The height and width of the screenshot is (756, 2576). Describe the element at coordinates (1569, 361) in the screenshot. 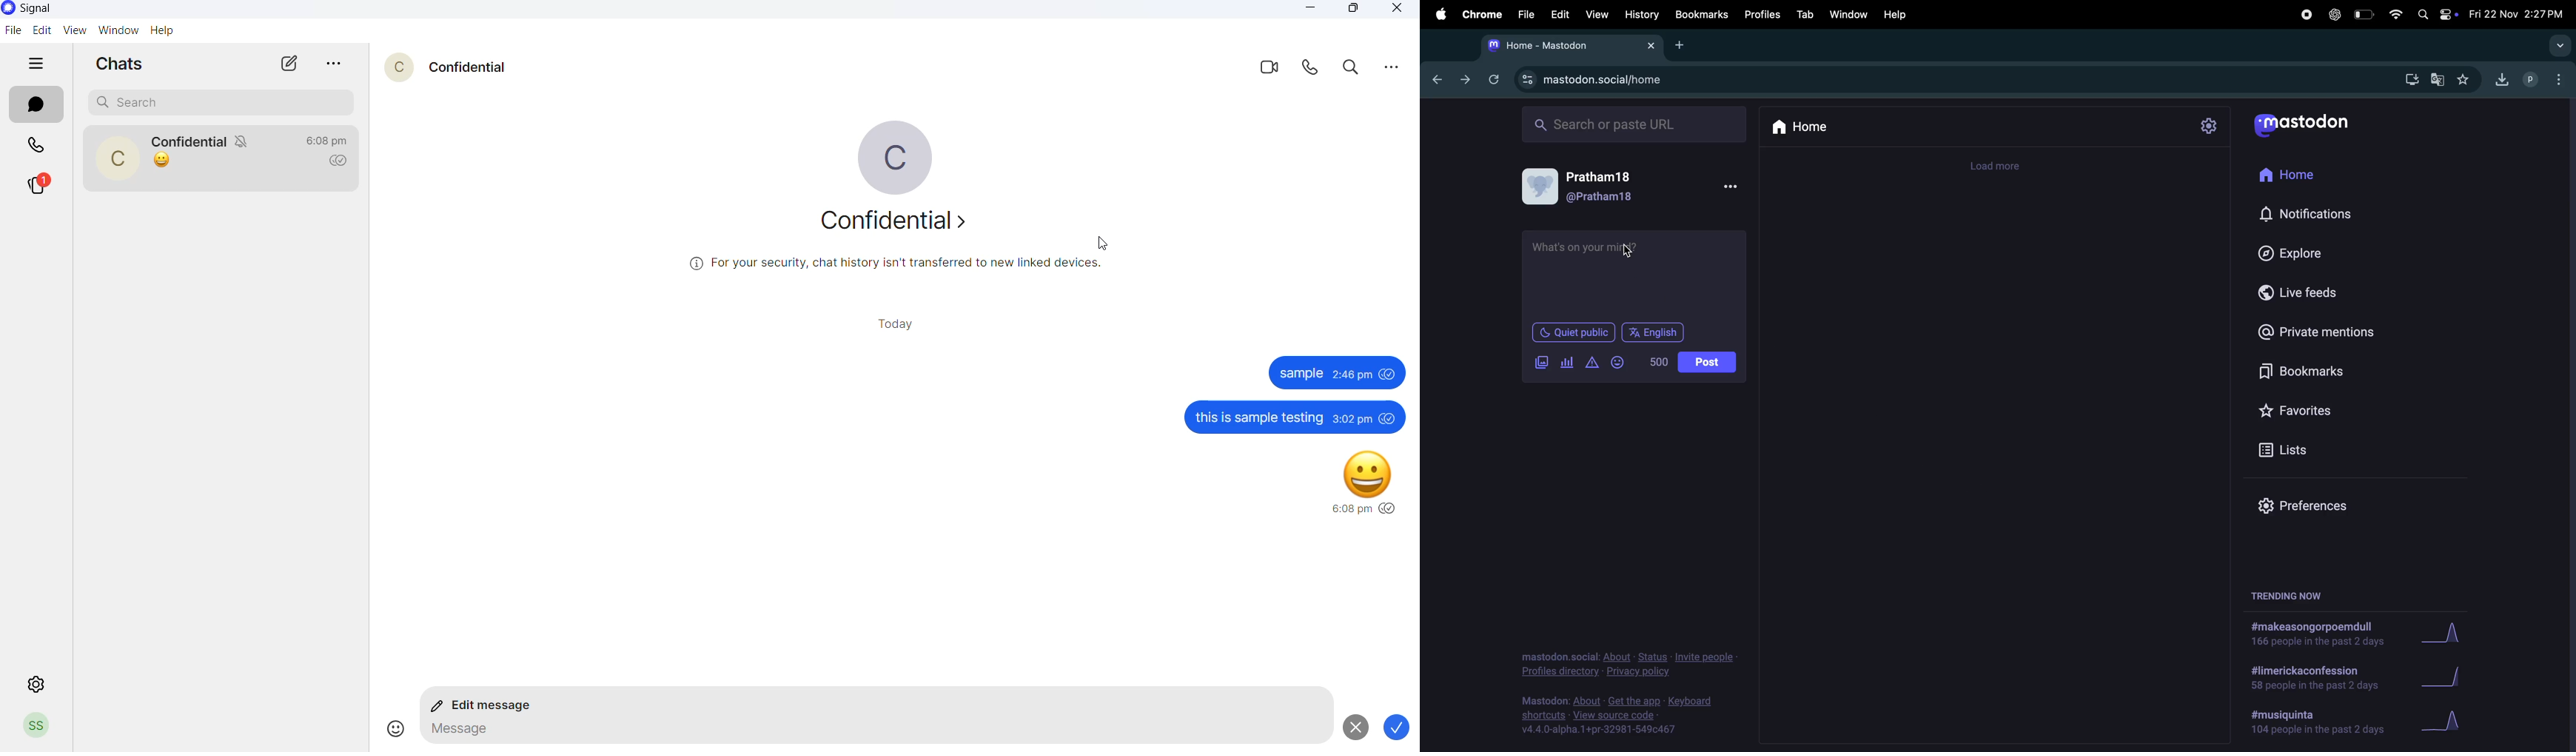

I see `pool` at that location.